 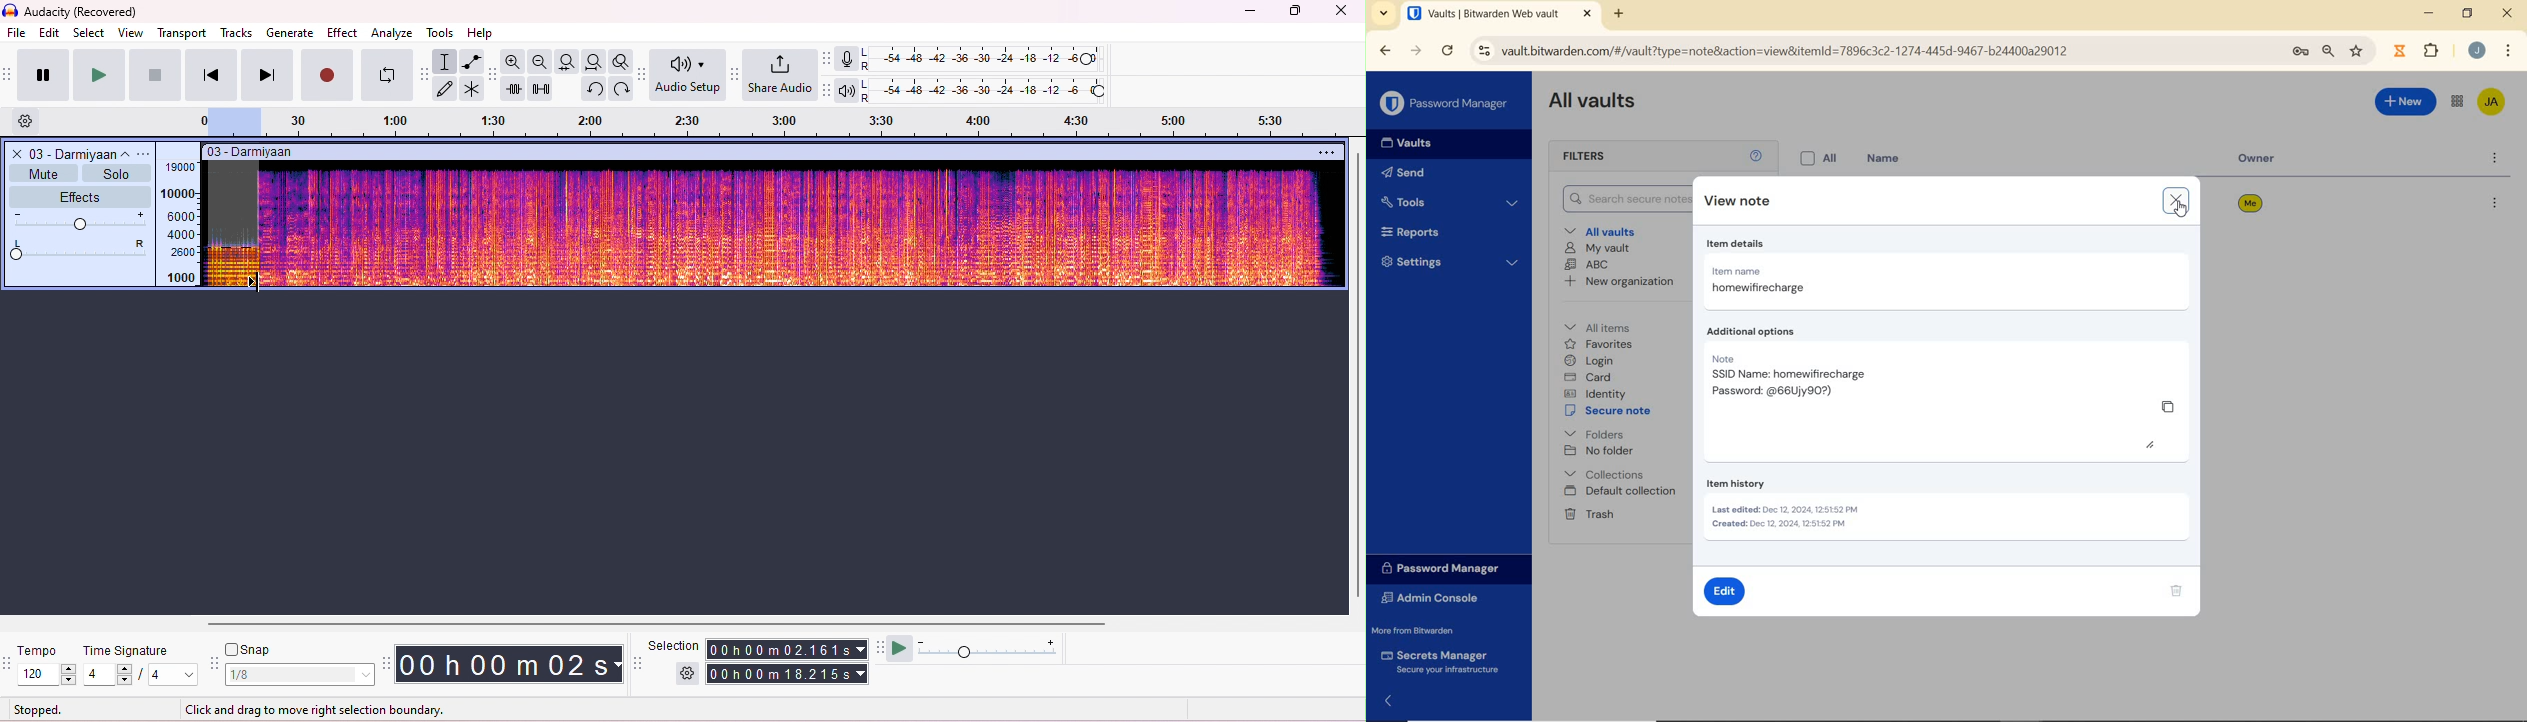 What do you see at coordinates (116, 173) in the screenshot?
I see `solo` at bounding box center [116, 173].